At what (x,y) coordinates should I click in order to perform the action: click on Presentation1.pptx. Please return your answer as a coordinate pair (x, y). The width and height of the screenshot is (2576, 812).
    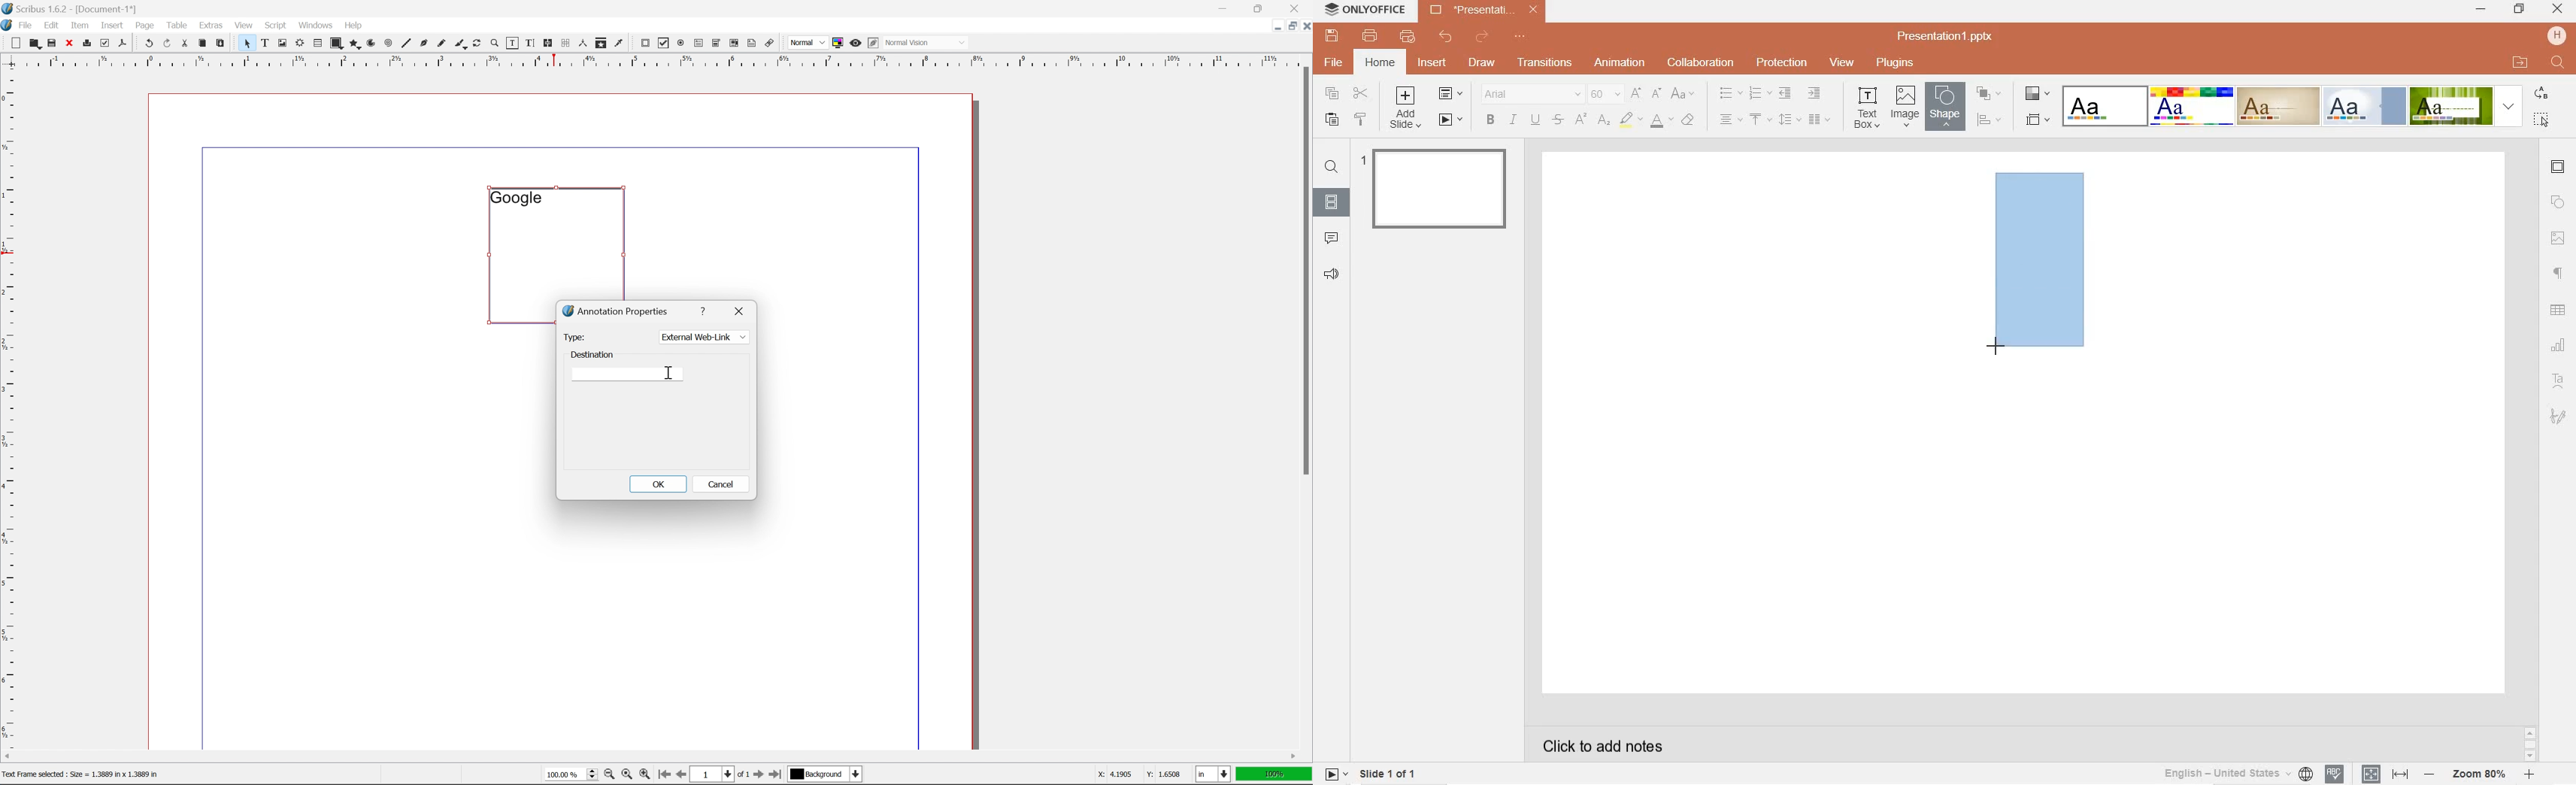
    Looking at the image, I should click on (1947, 36).